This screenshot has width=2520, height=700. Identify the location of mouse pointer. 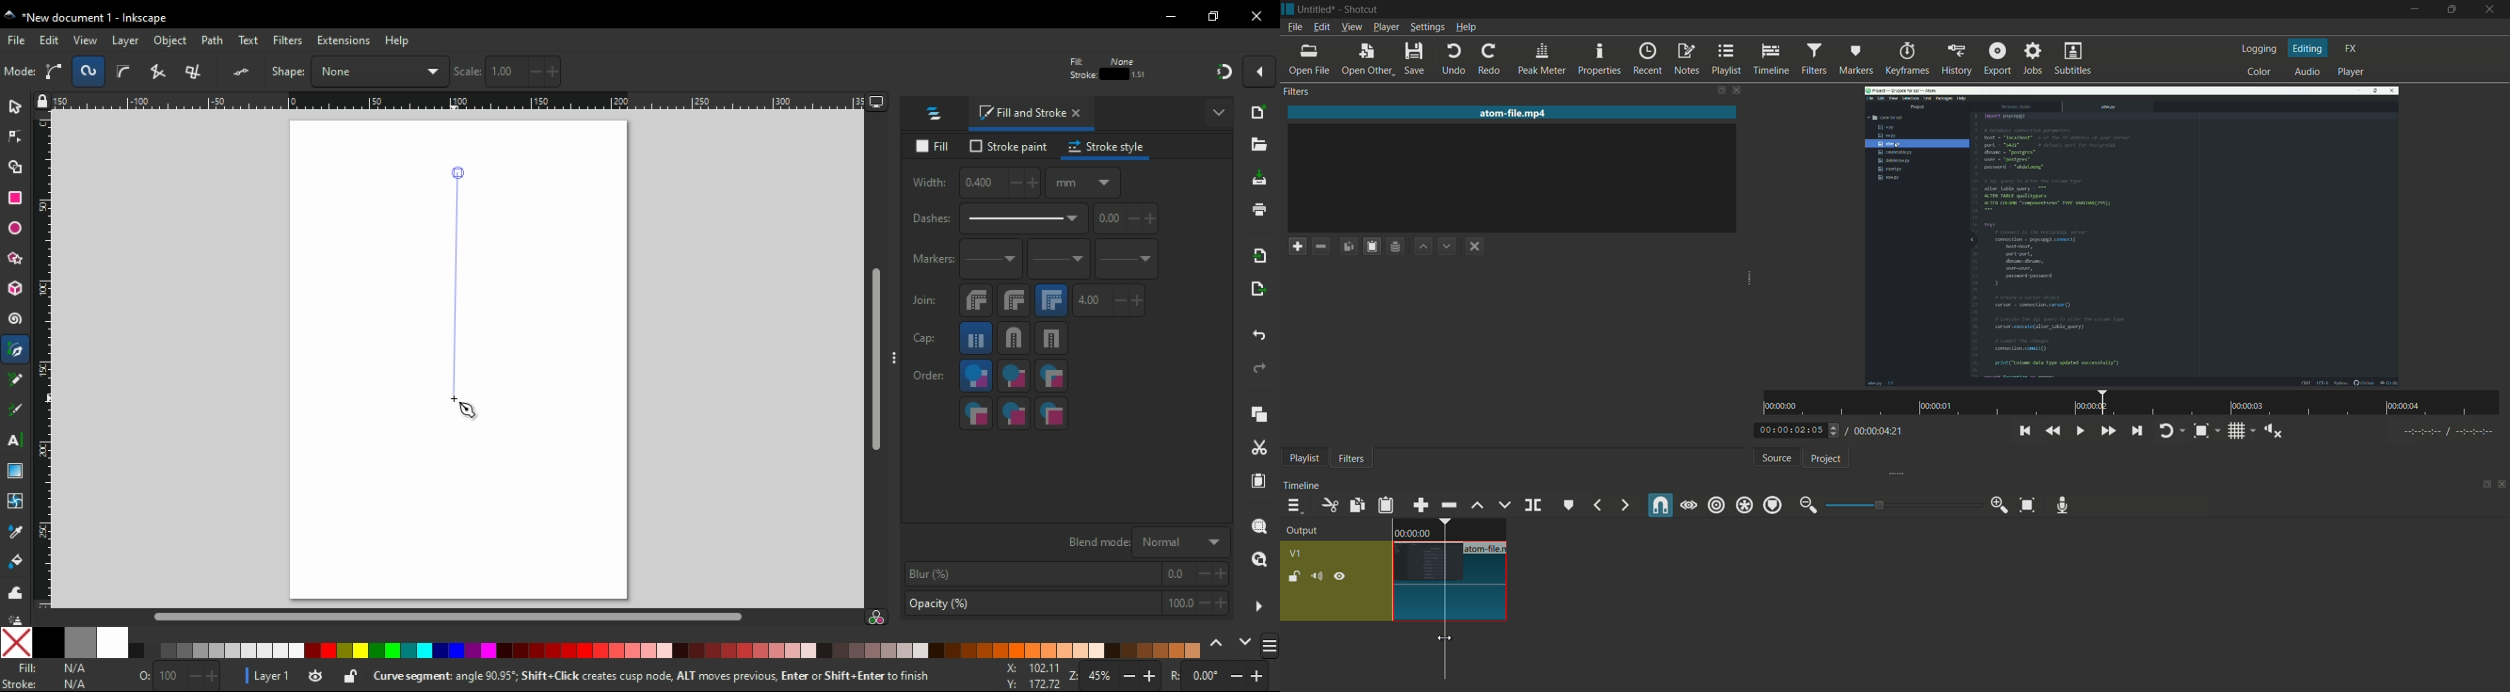
(472, 412).